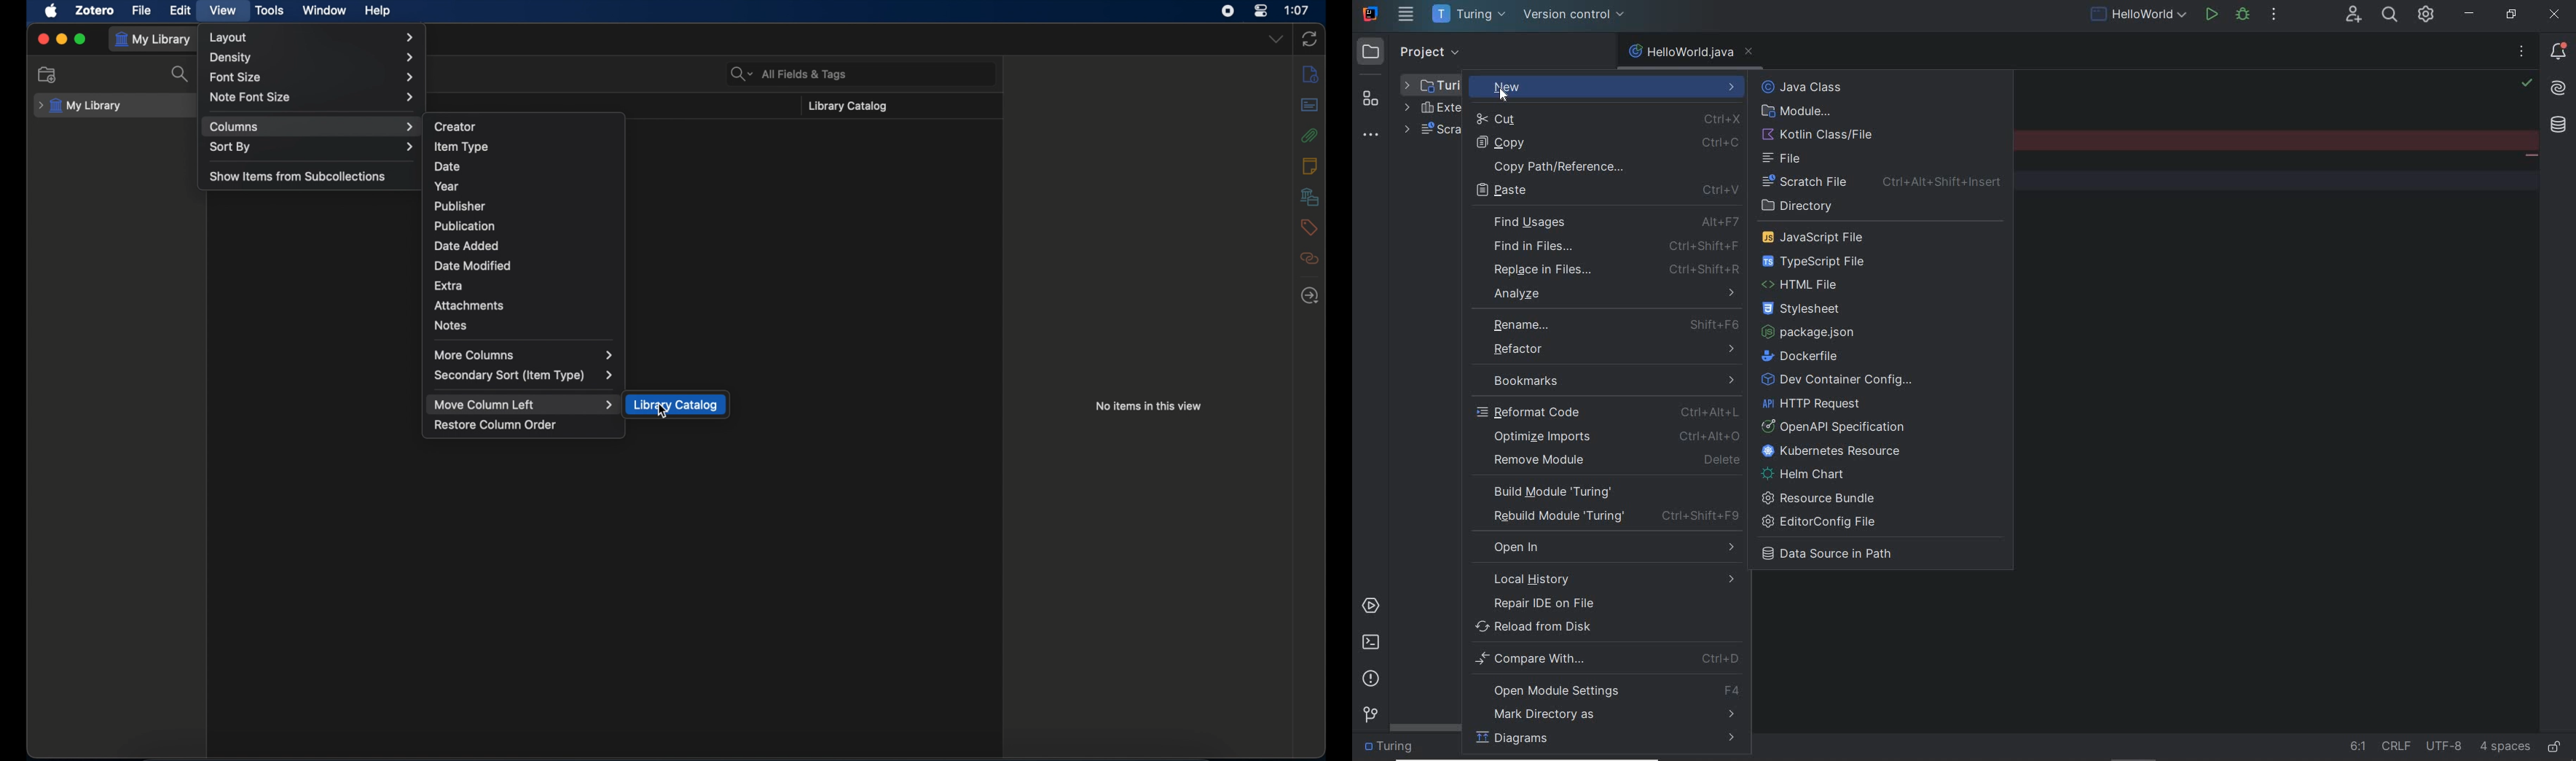  Describe the element at coordinates (495, 425) in the screenshot. I see `restore column order` at that location.